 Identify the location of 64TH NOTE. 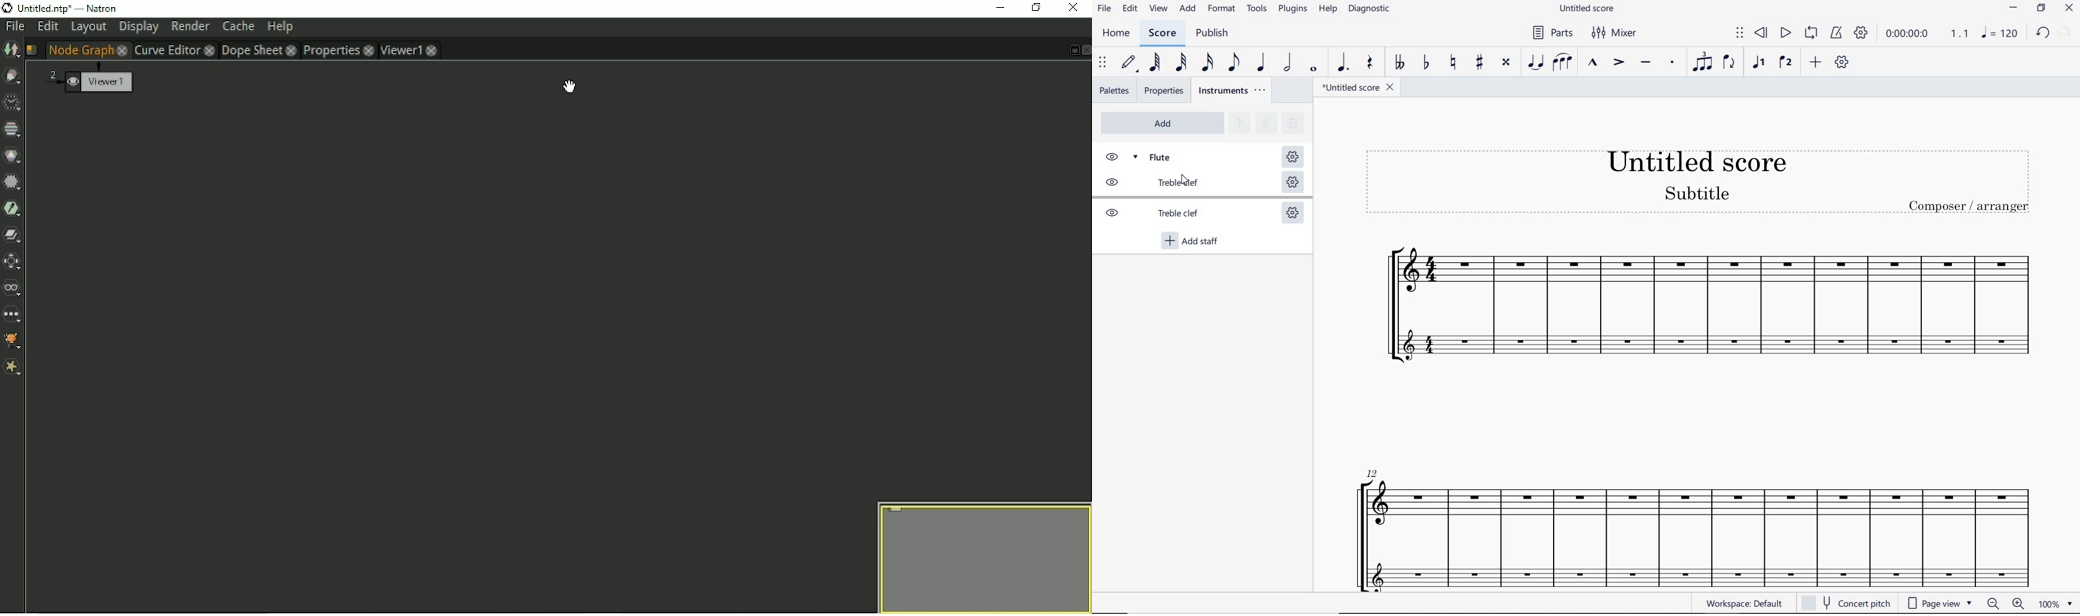
(1156, 62).